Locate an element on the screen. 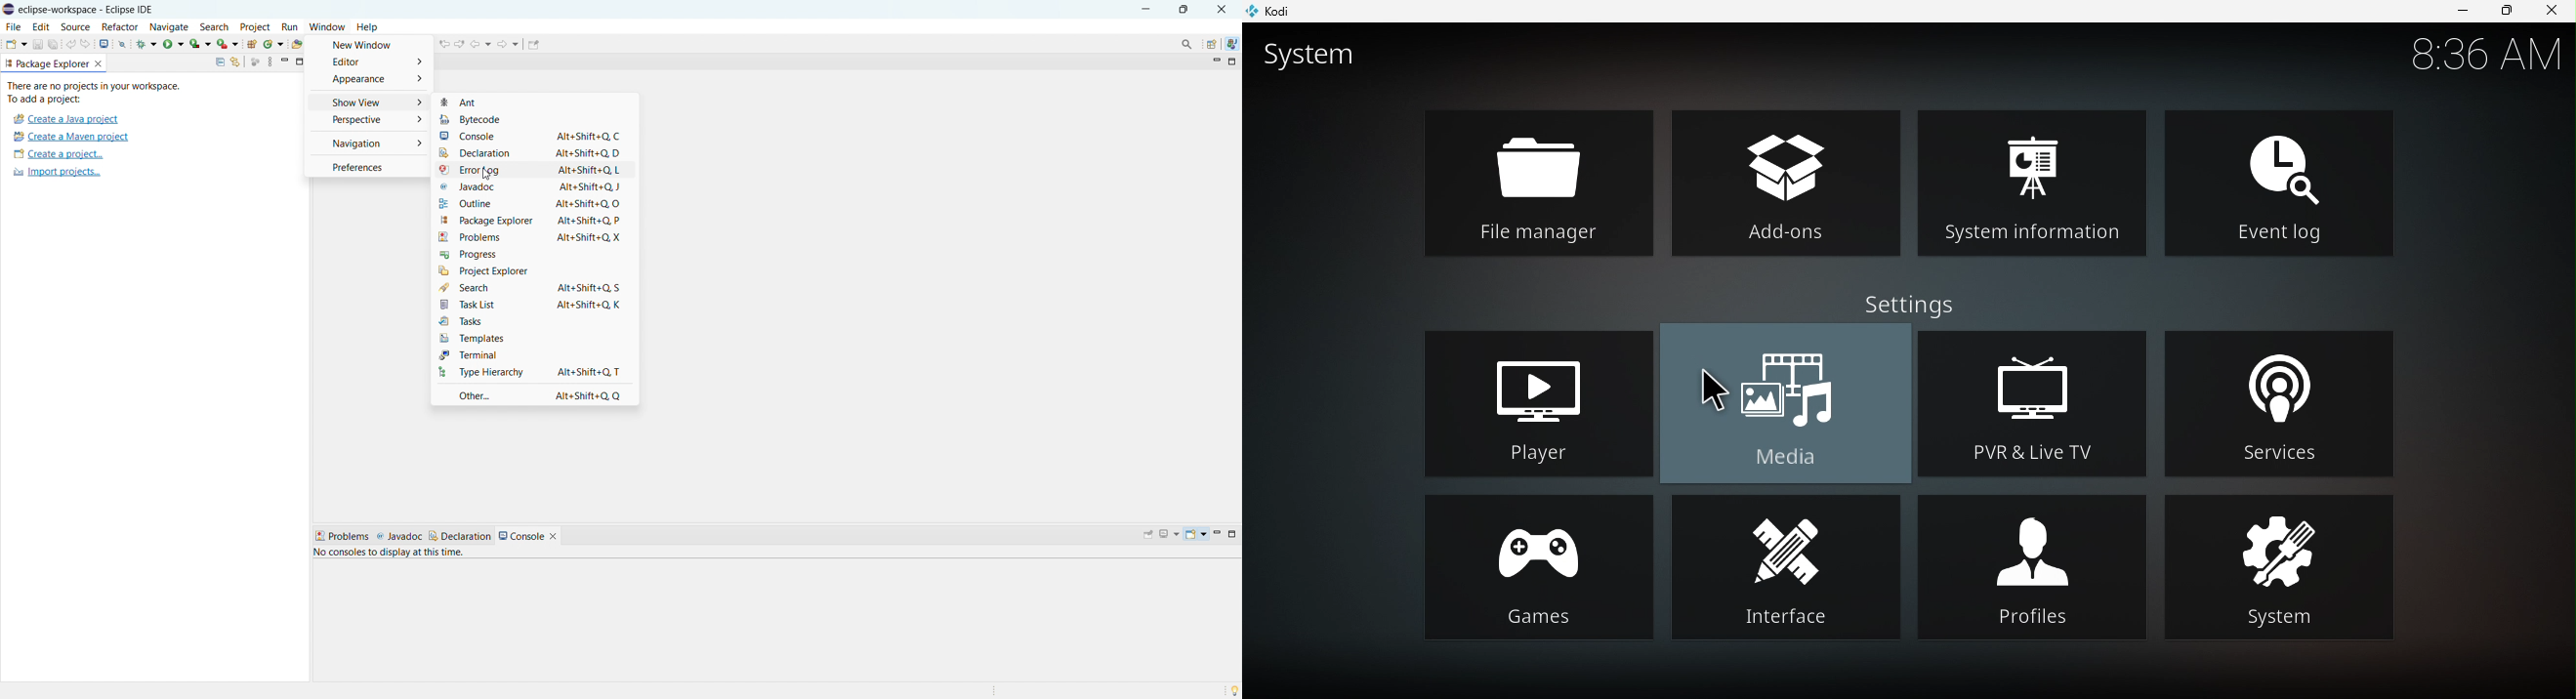 This screenshot has width=2576, height=700. System is located at coordinates (2282, 569).